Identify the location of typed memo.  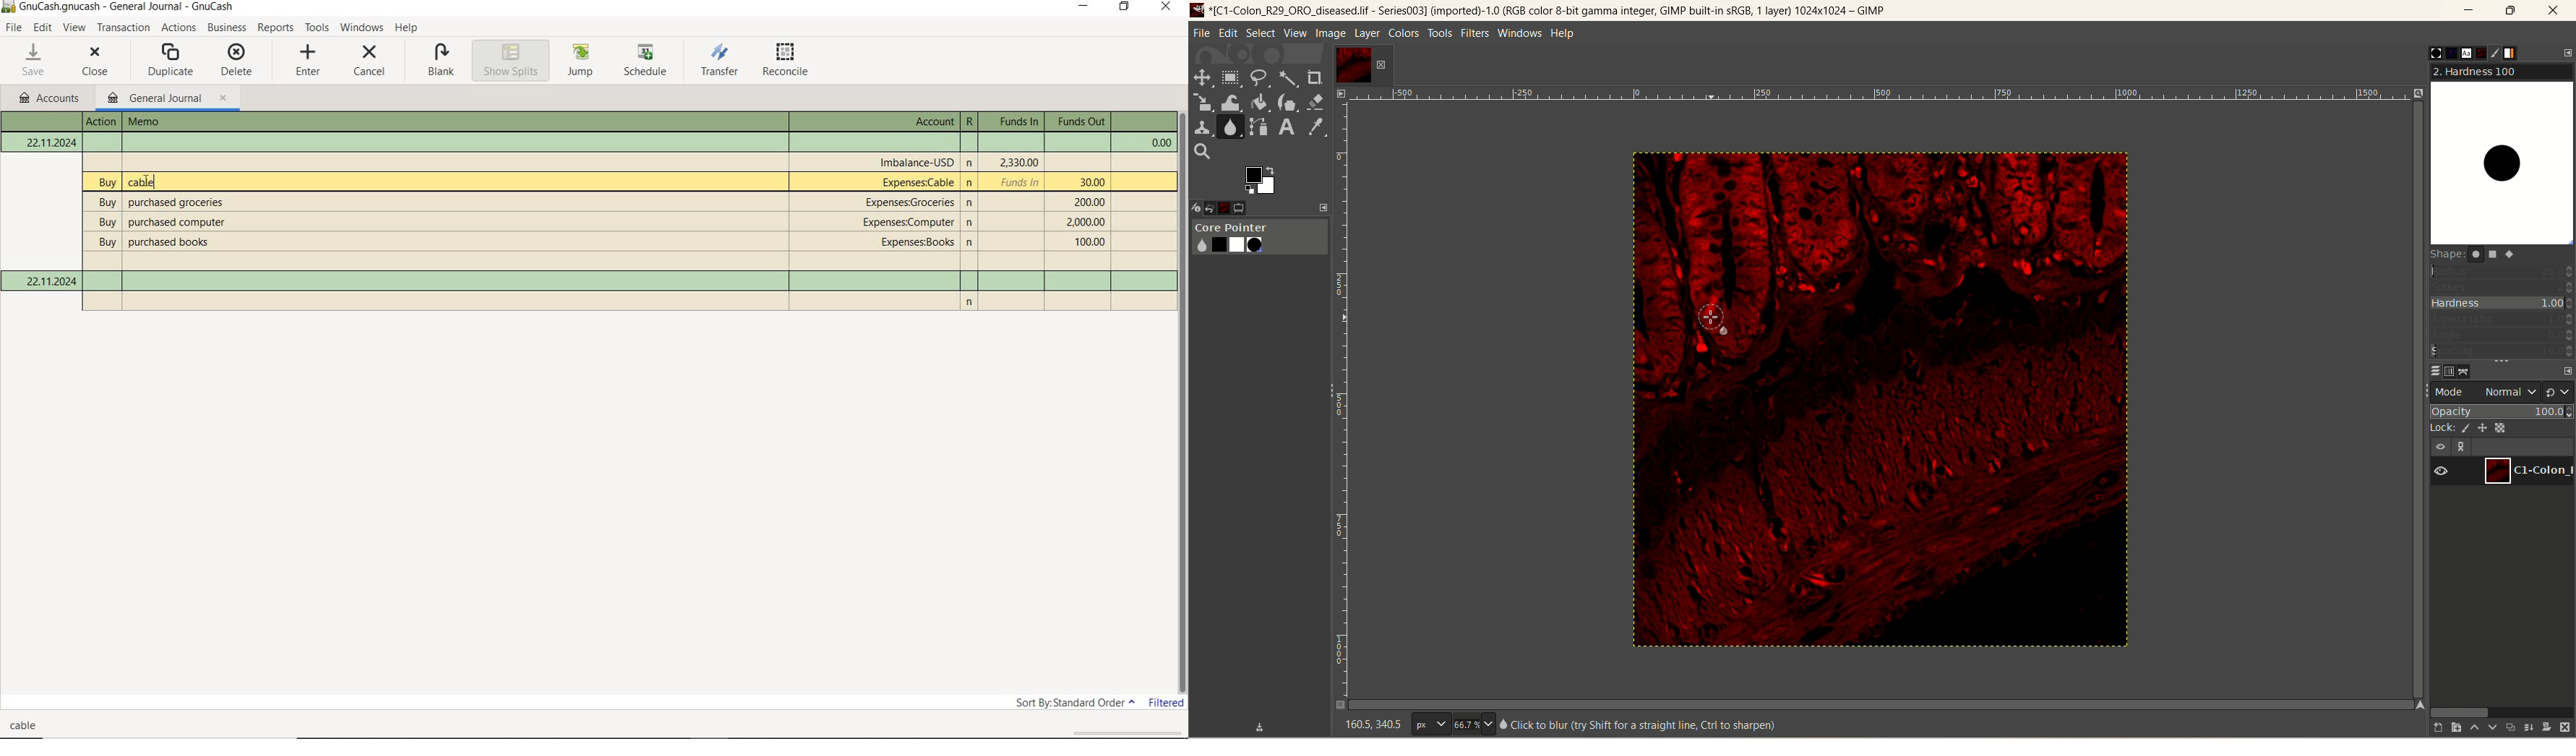
(141, 181).